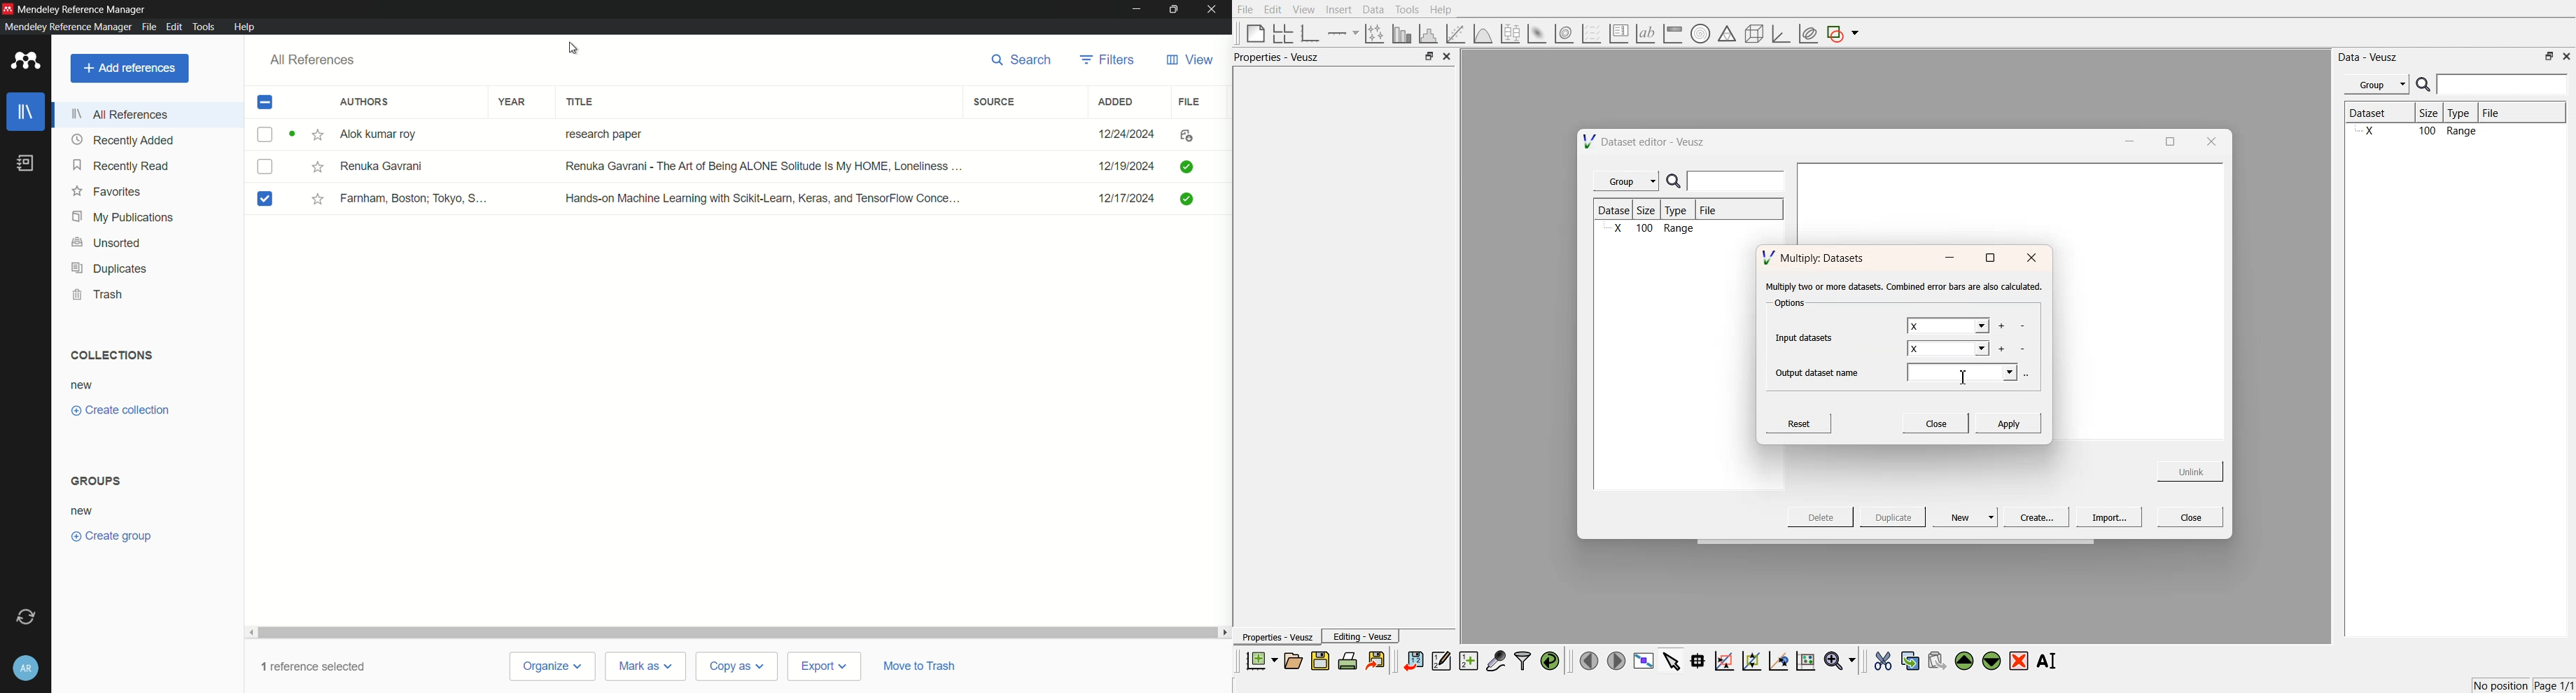  Describe the element at coordinates (312, 60) in the screenshot. I see `all references` at that location.